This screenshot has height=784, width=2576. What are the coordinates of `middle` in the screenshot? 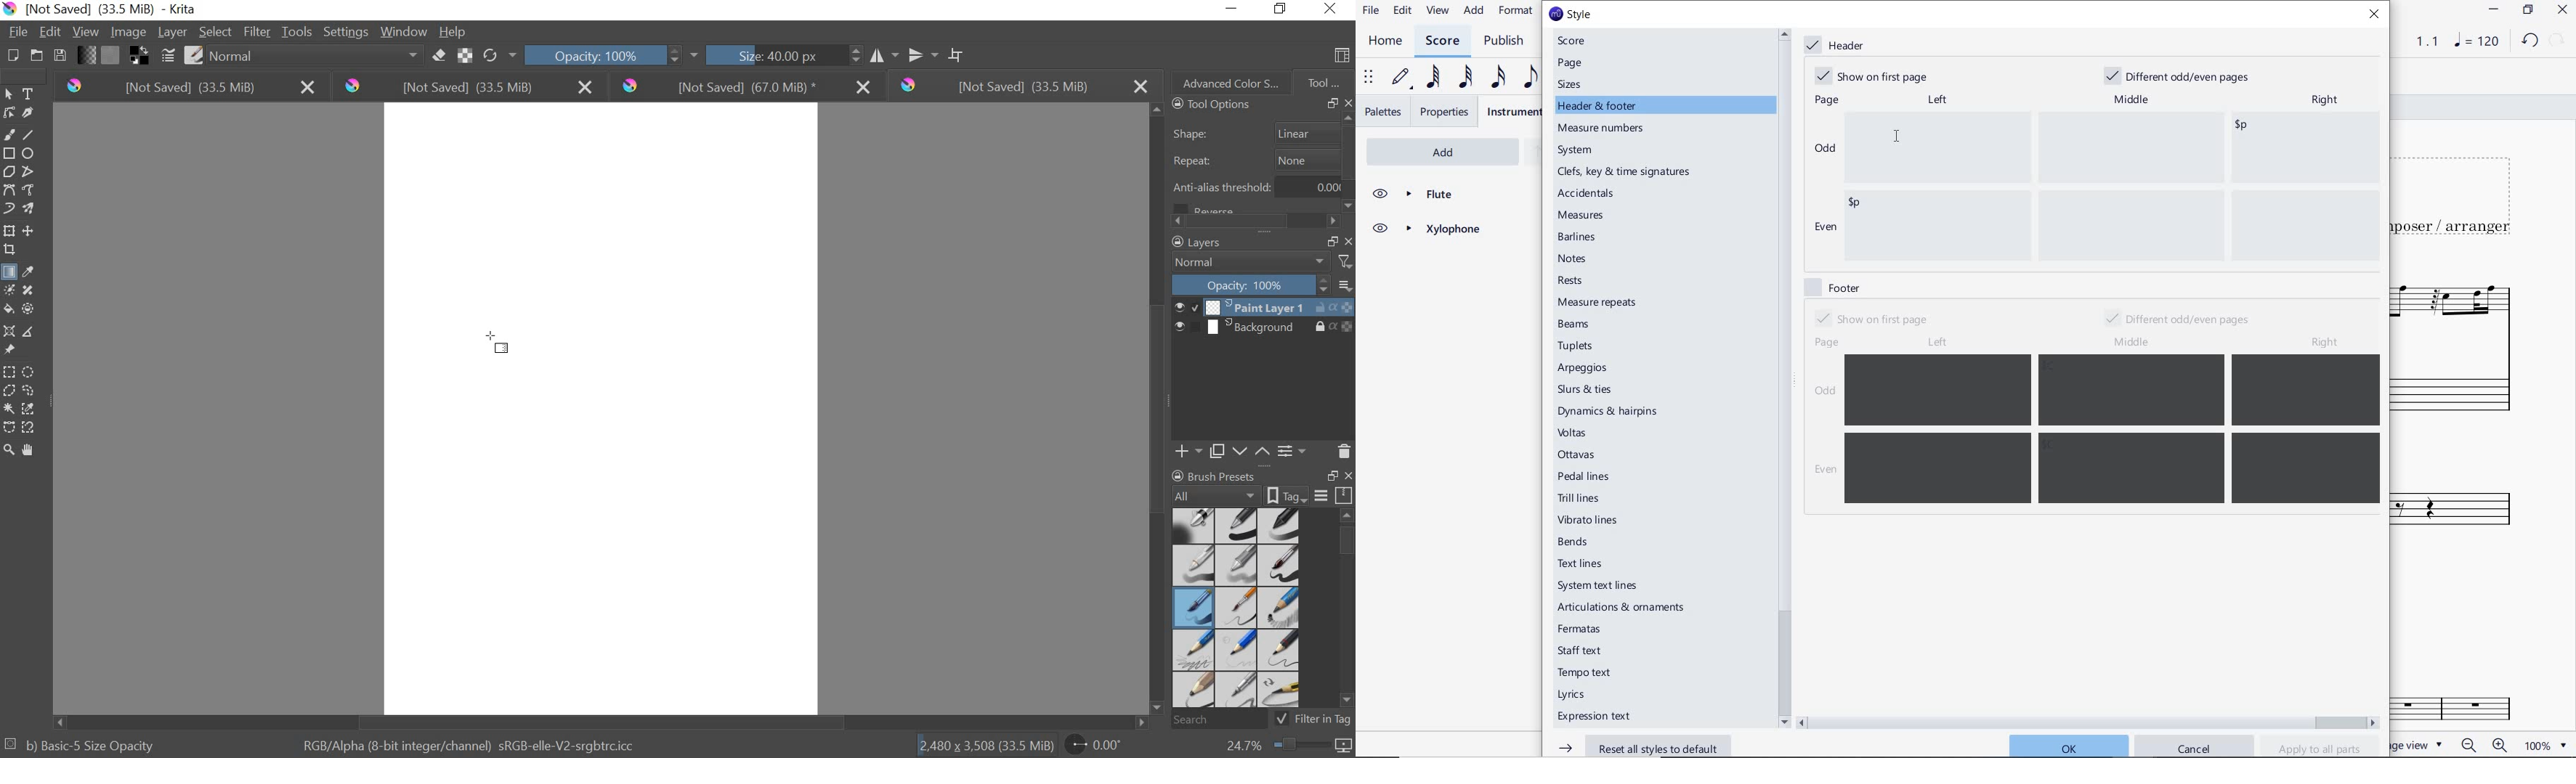 It's located at (2133, 97).